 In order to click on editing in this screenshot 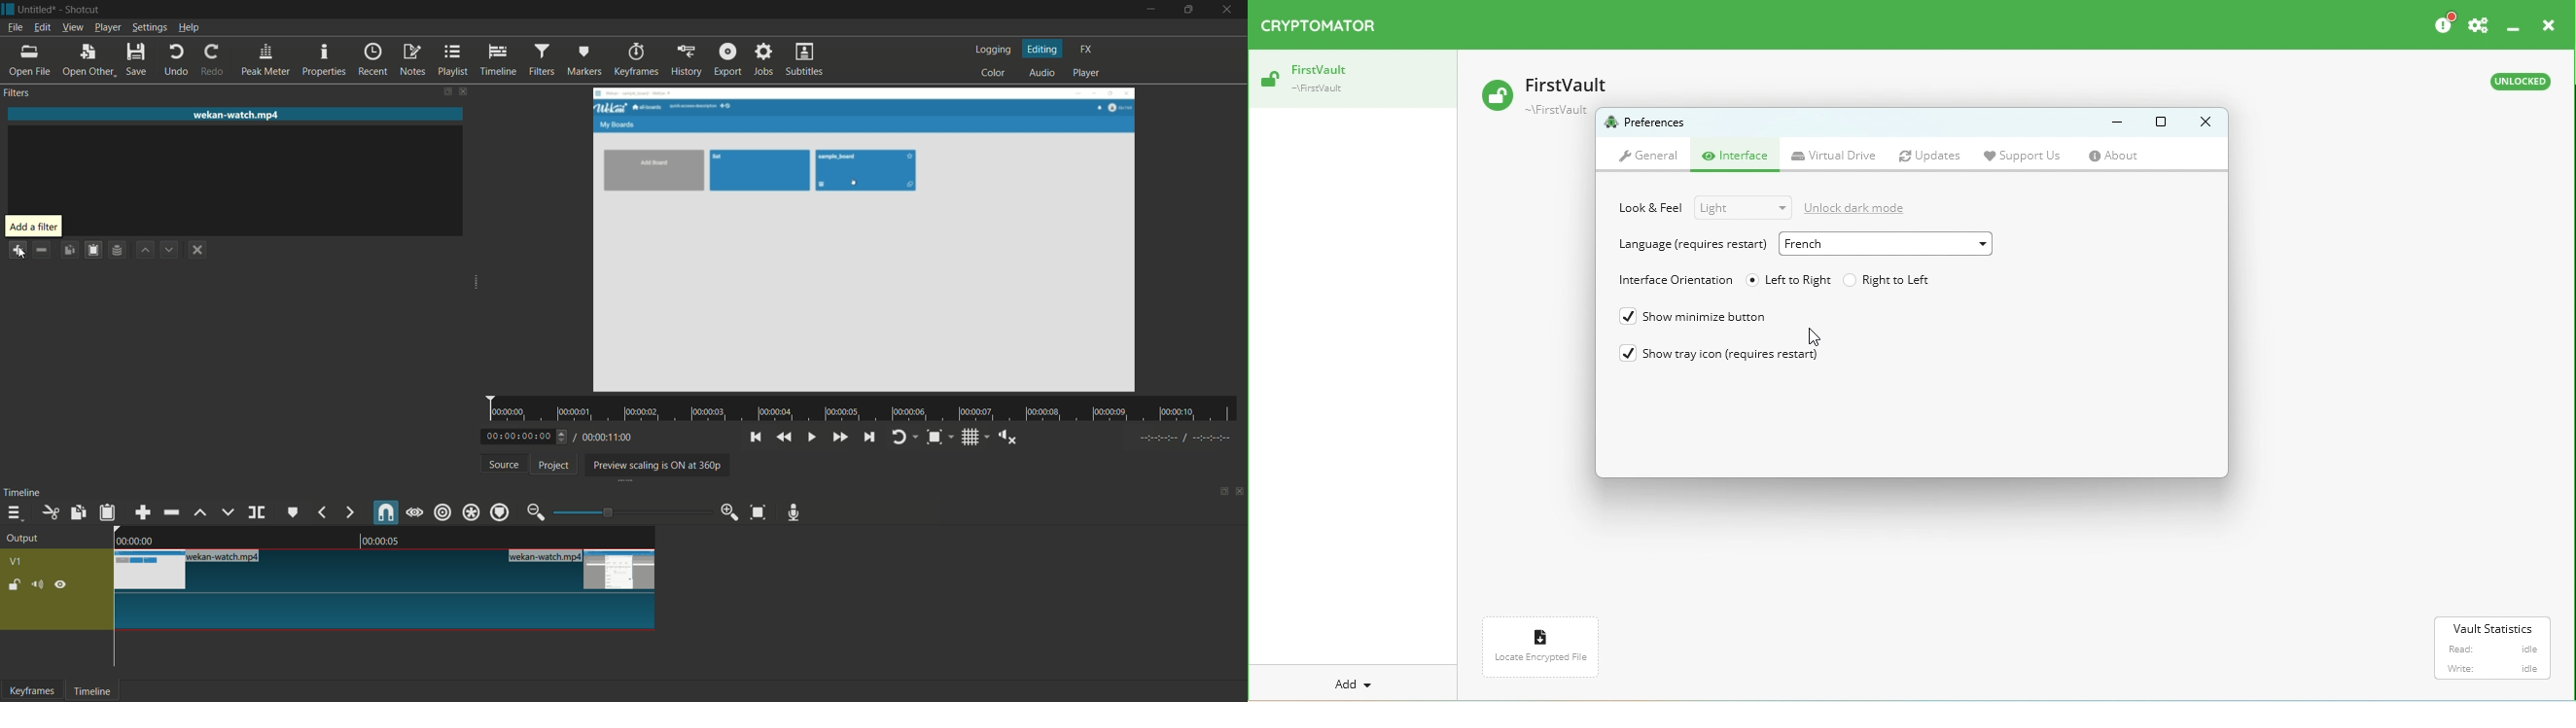, I will do `click(1043, 49)`.